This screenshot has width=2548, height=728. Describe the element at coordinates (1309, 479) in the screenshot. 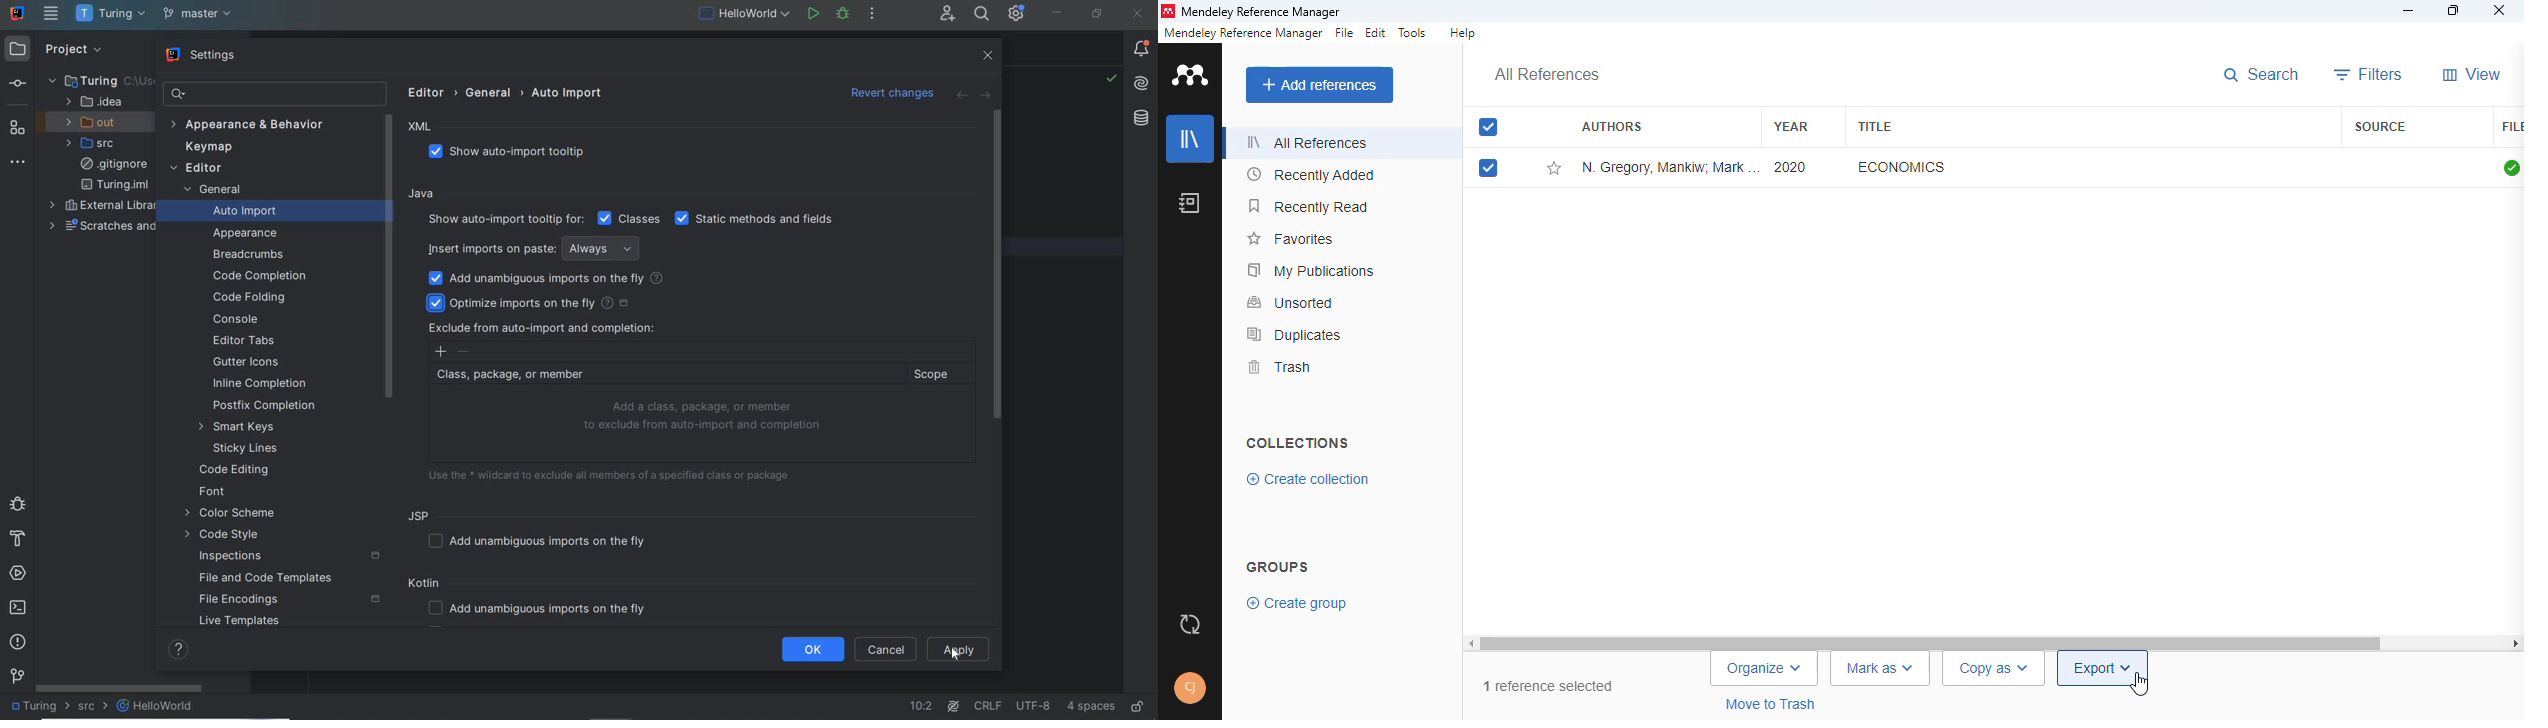

I see `create collection` at that location.